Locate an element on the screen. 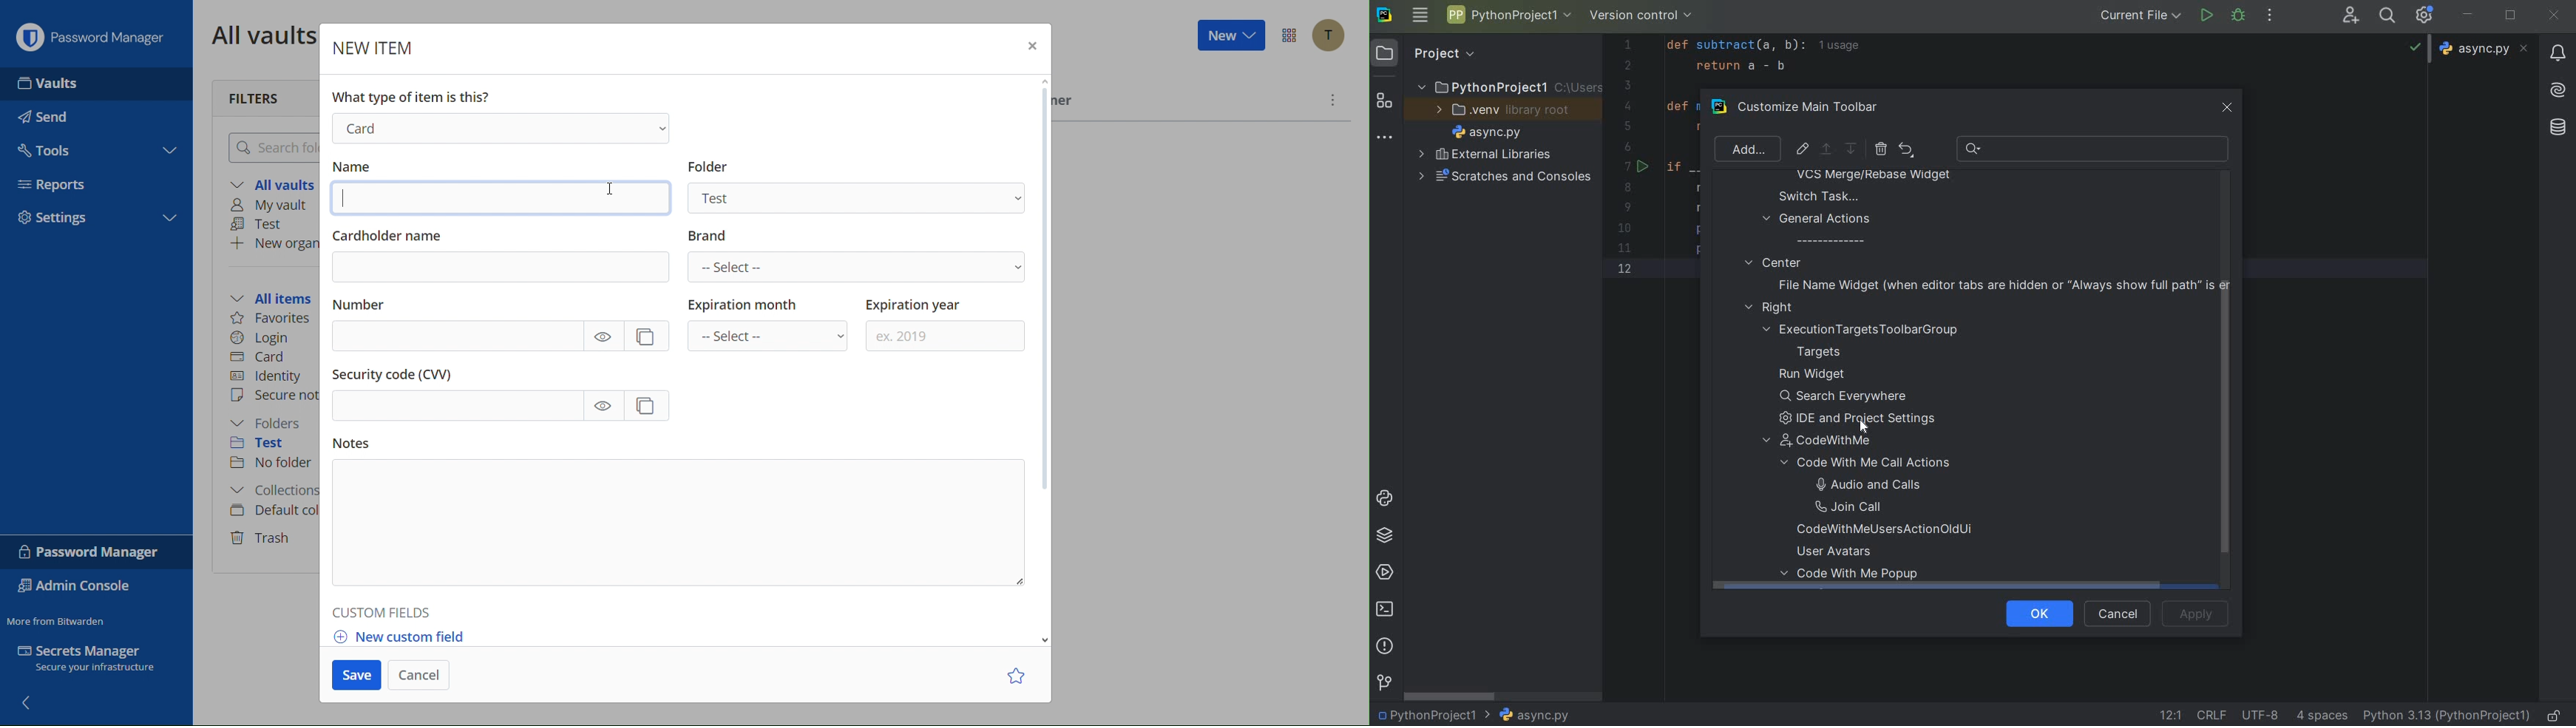 This screenshot has height=728, width=2576. Folders is located at coordinates (269, 424).